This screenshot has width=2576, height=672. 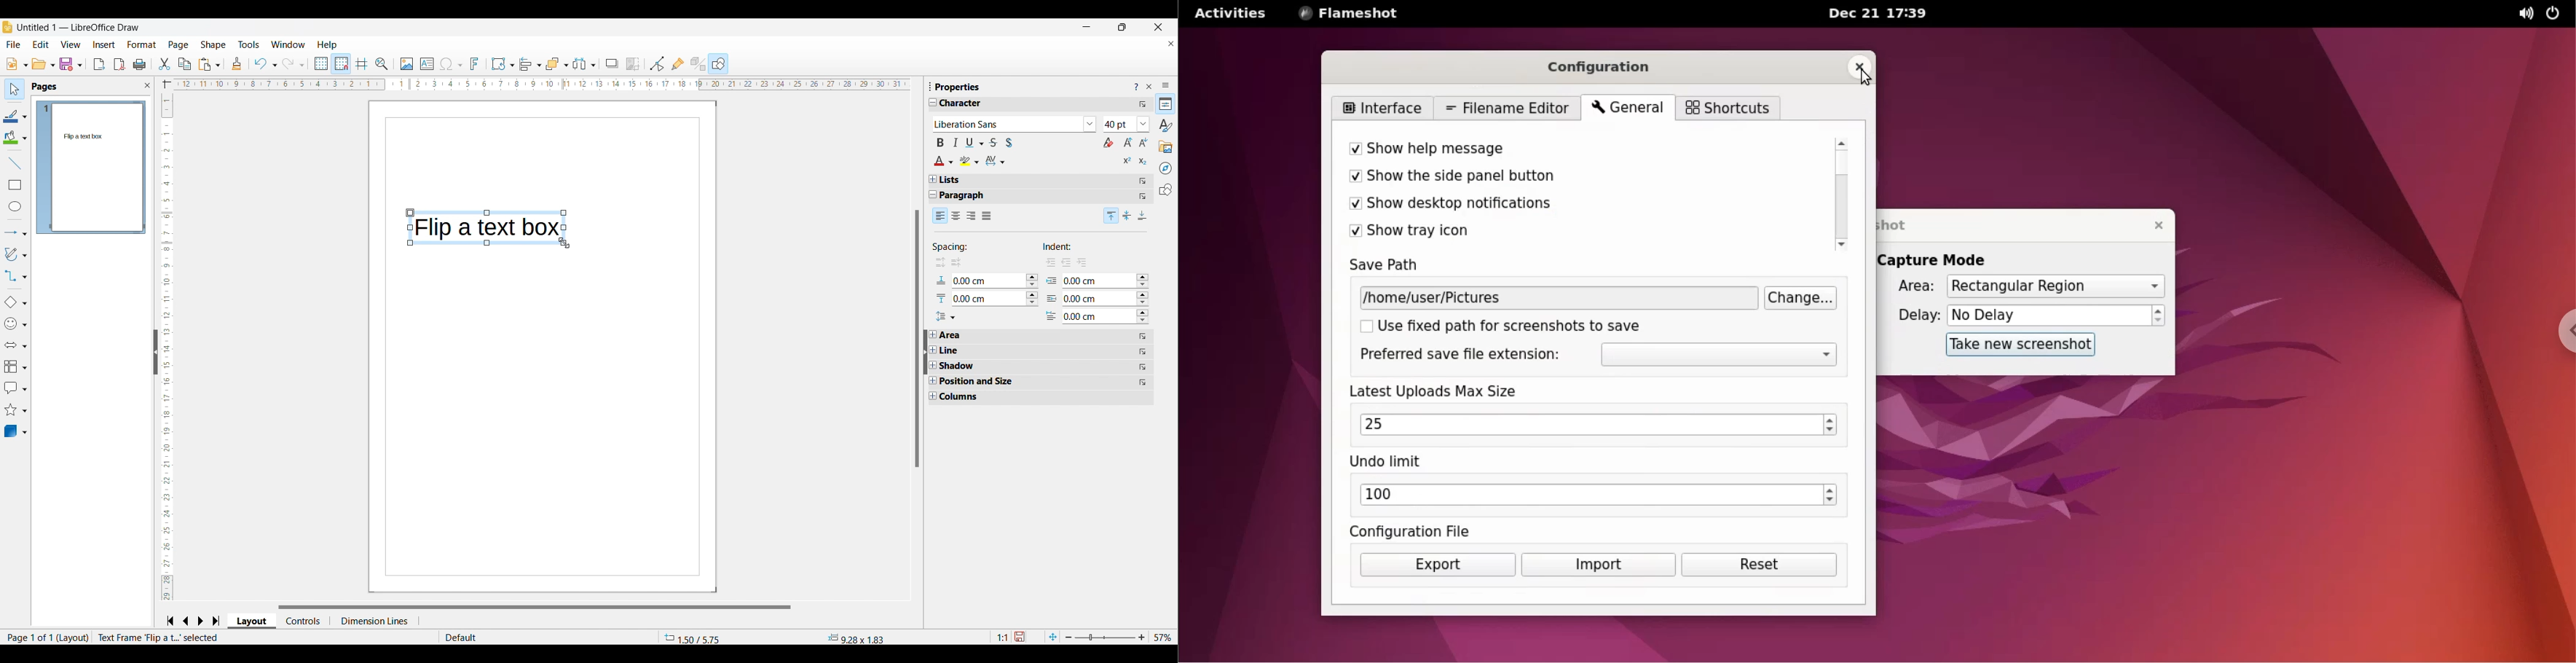 What do you see at coordinates (1880, 14) in the screenshot?
I see `Dec  21 17:39` at bounding box center [1880, 14].